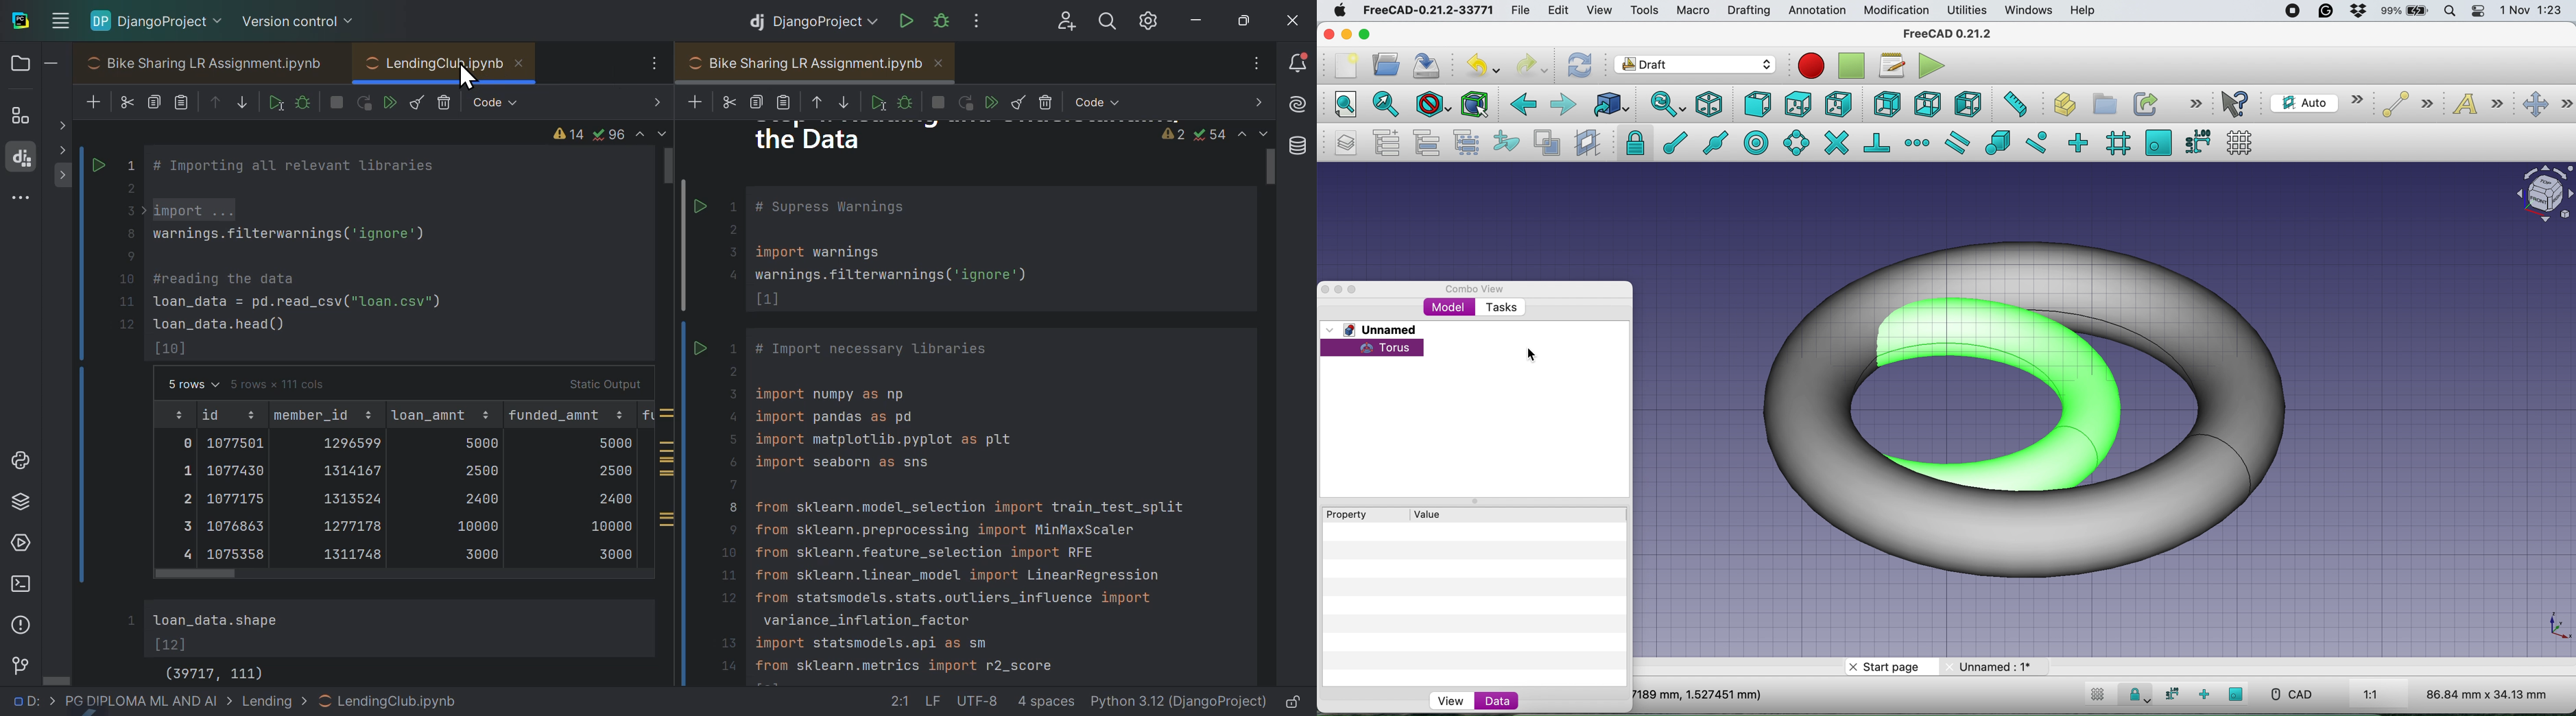 Image resolution: width=2576 pixels, height=728 pixels. Describe the element at coordinates (2238, 104) in the screenshot. I see `what's this` at that location.